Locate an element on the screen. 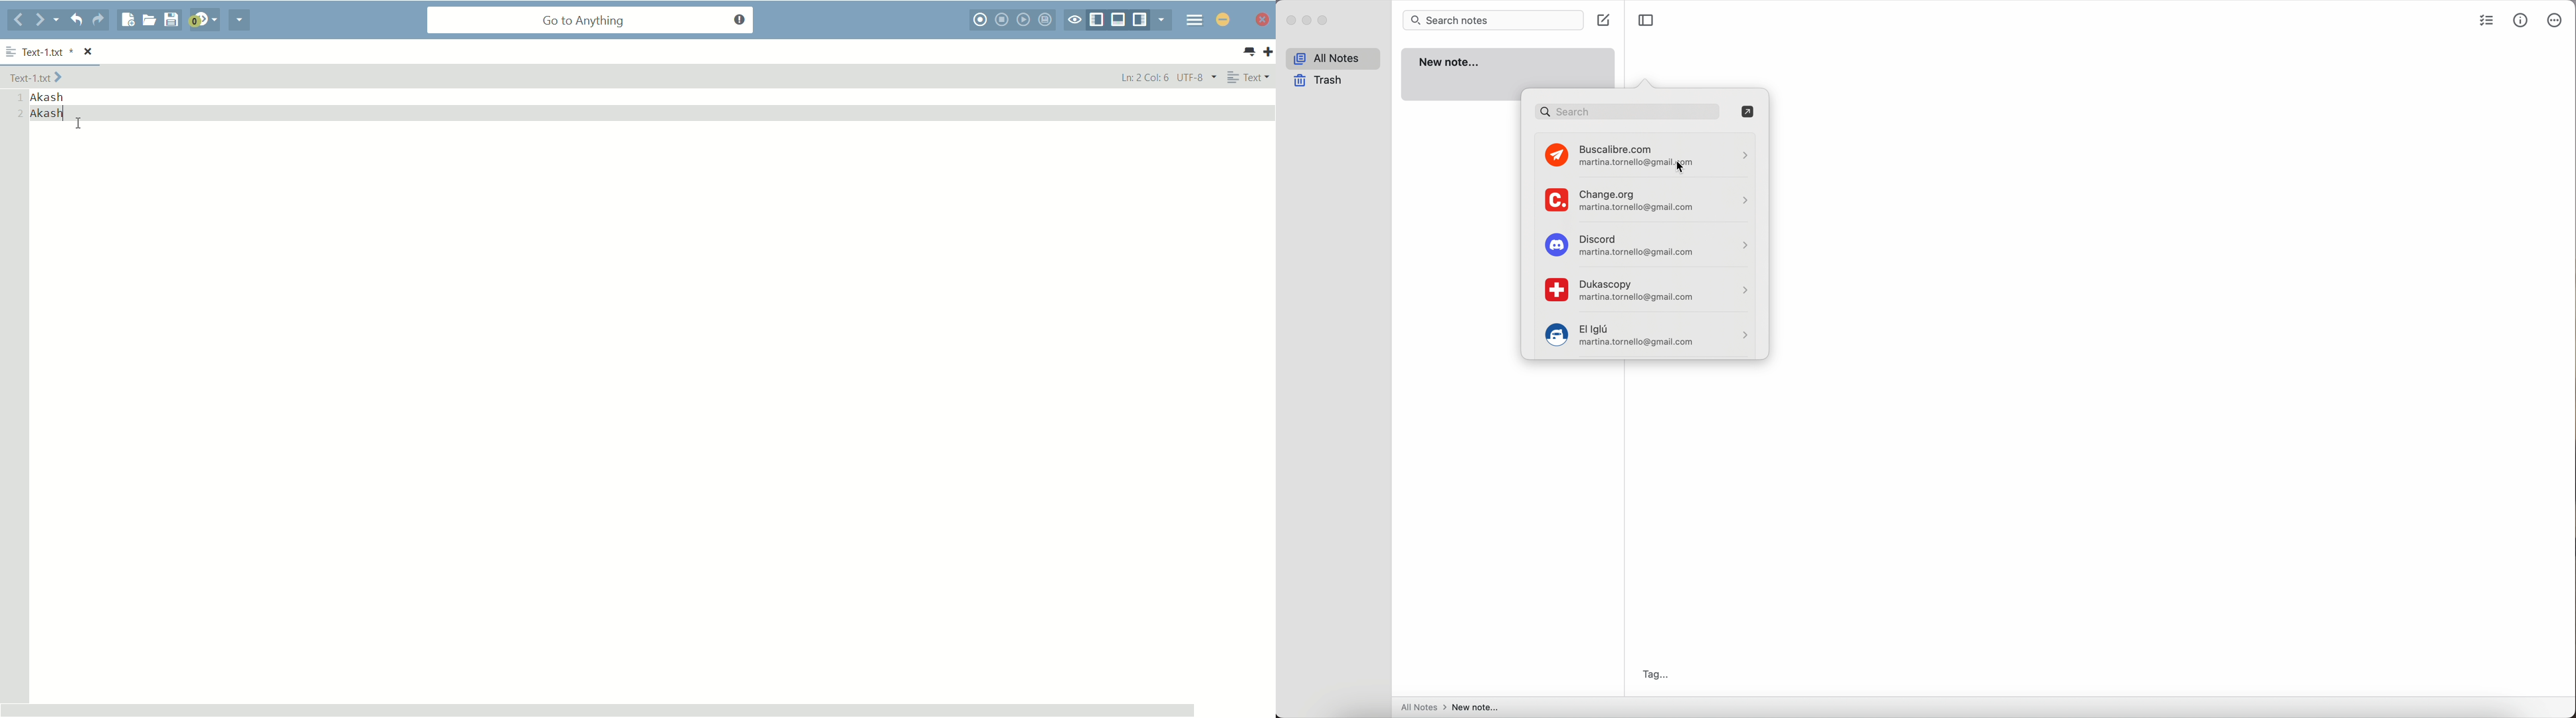 The image size is (2576, 728). tag is located at coordinates (1658, 673).